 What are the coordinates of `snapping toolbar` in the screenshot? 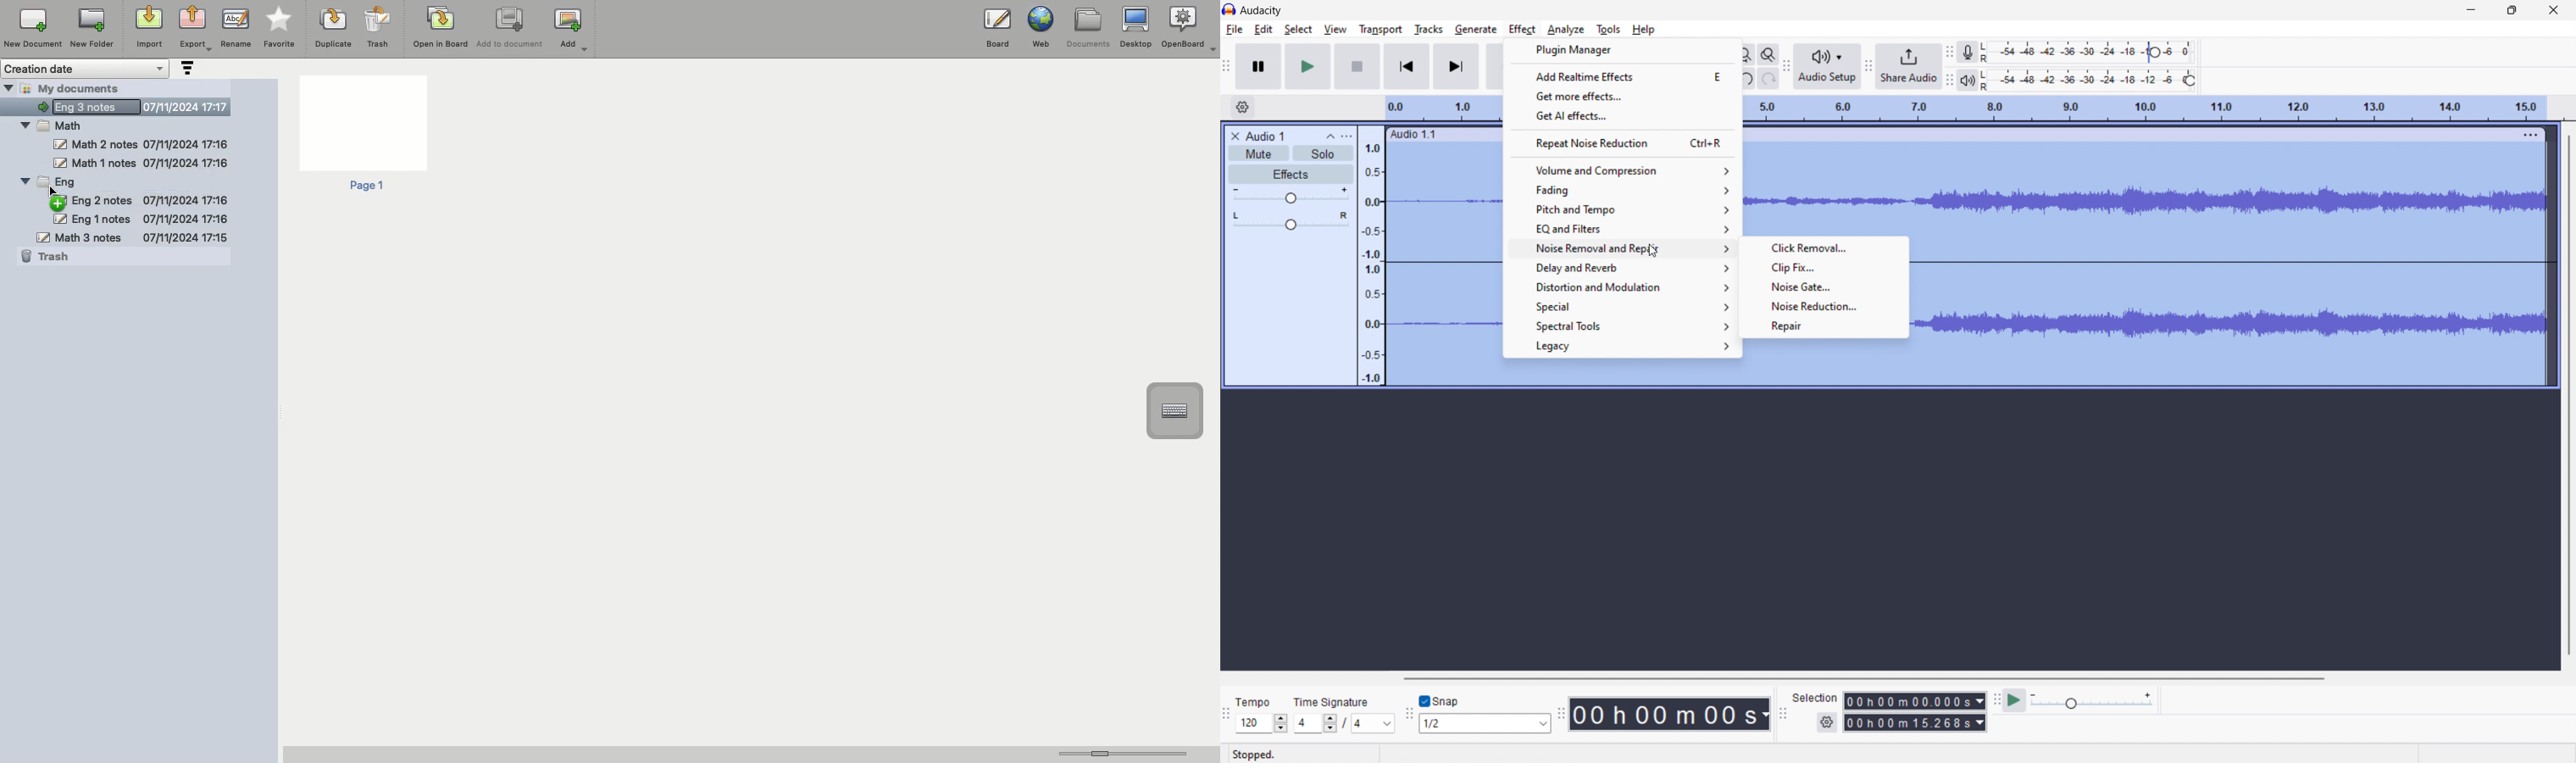 It's located at (1409, 712).